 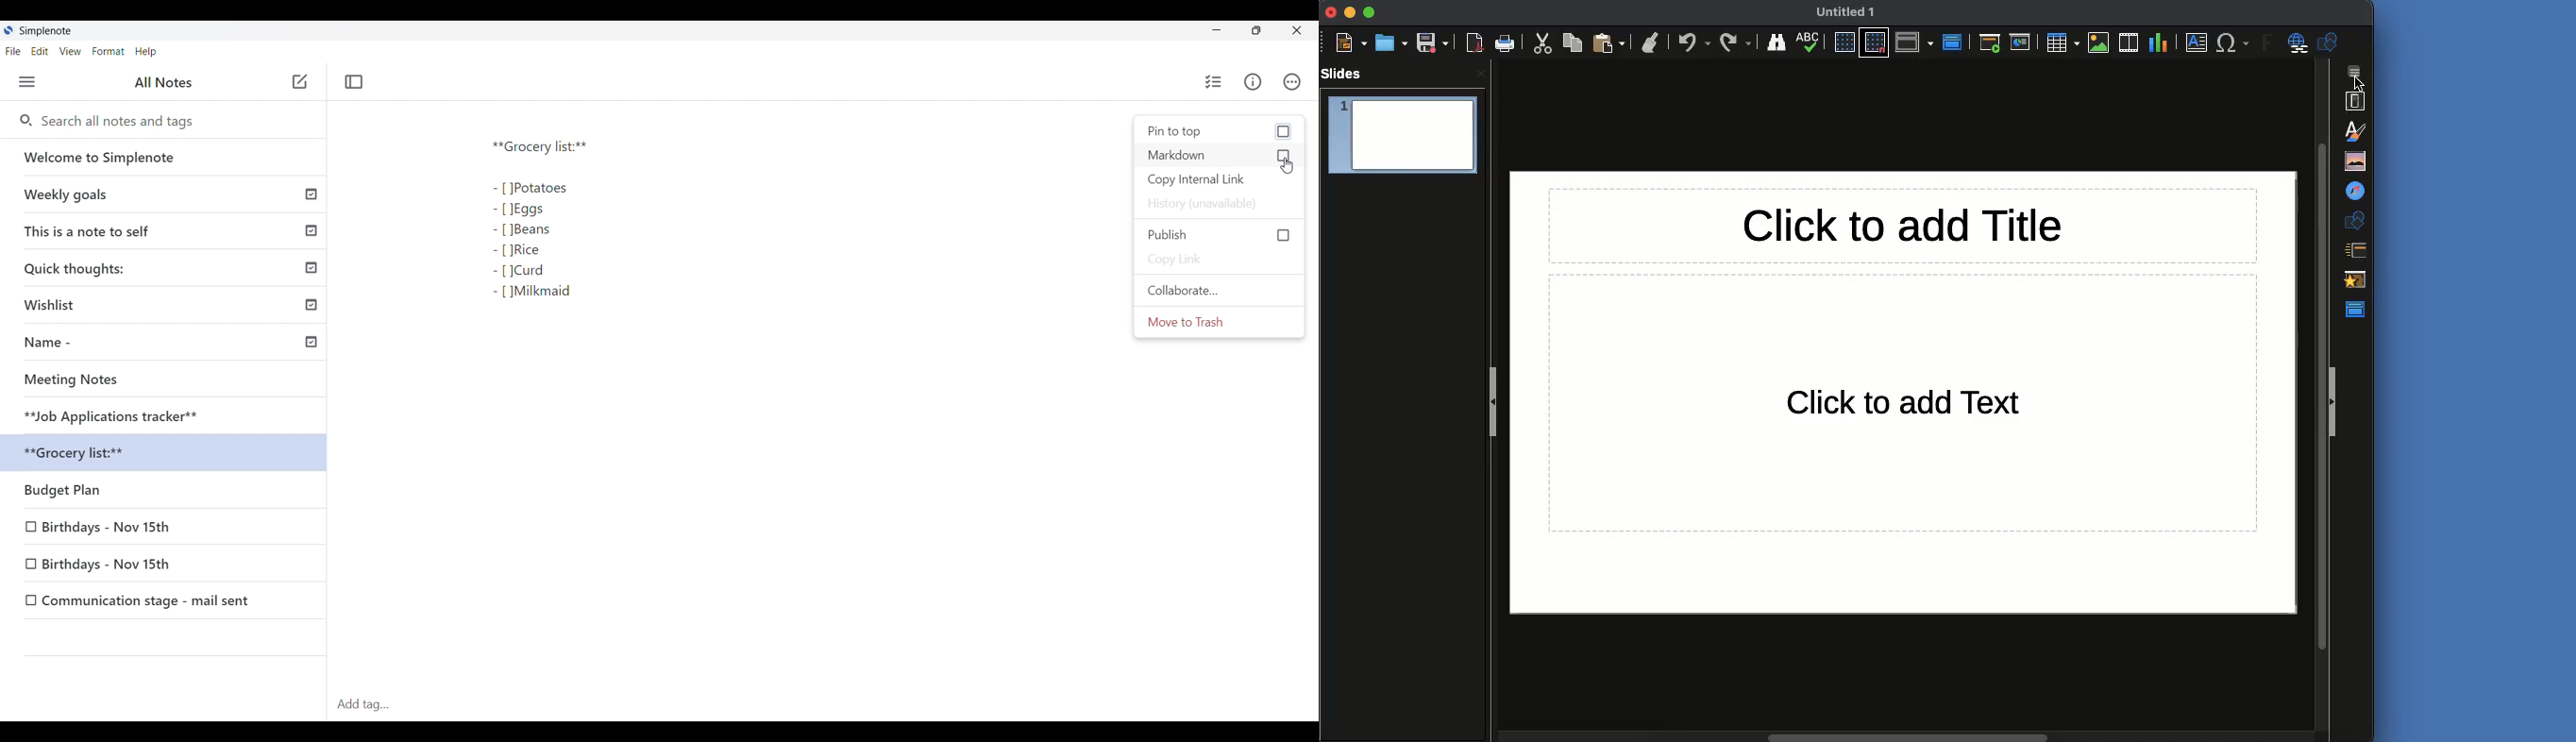 What do you see at coordinates (27, 82) in the screenshot?
I see `Menu` at bounding box center [27, 82].